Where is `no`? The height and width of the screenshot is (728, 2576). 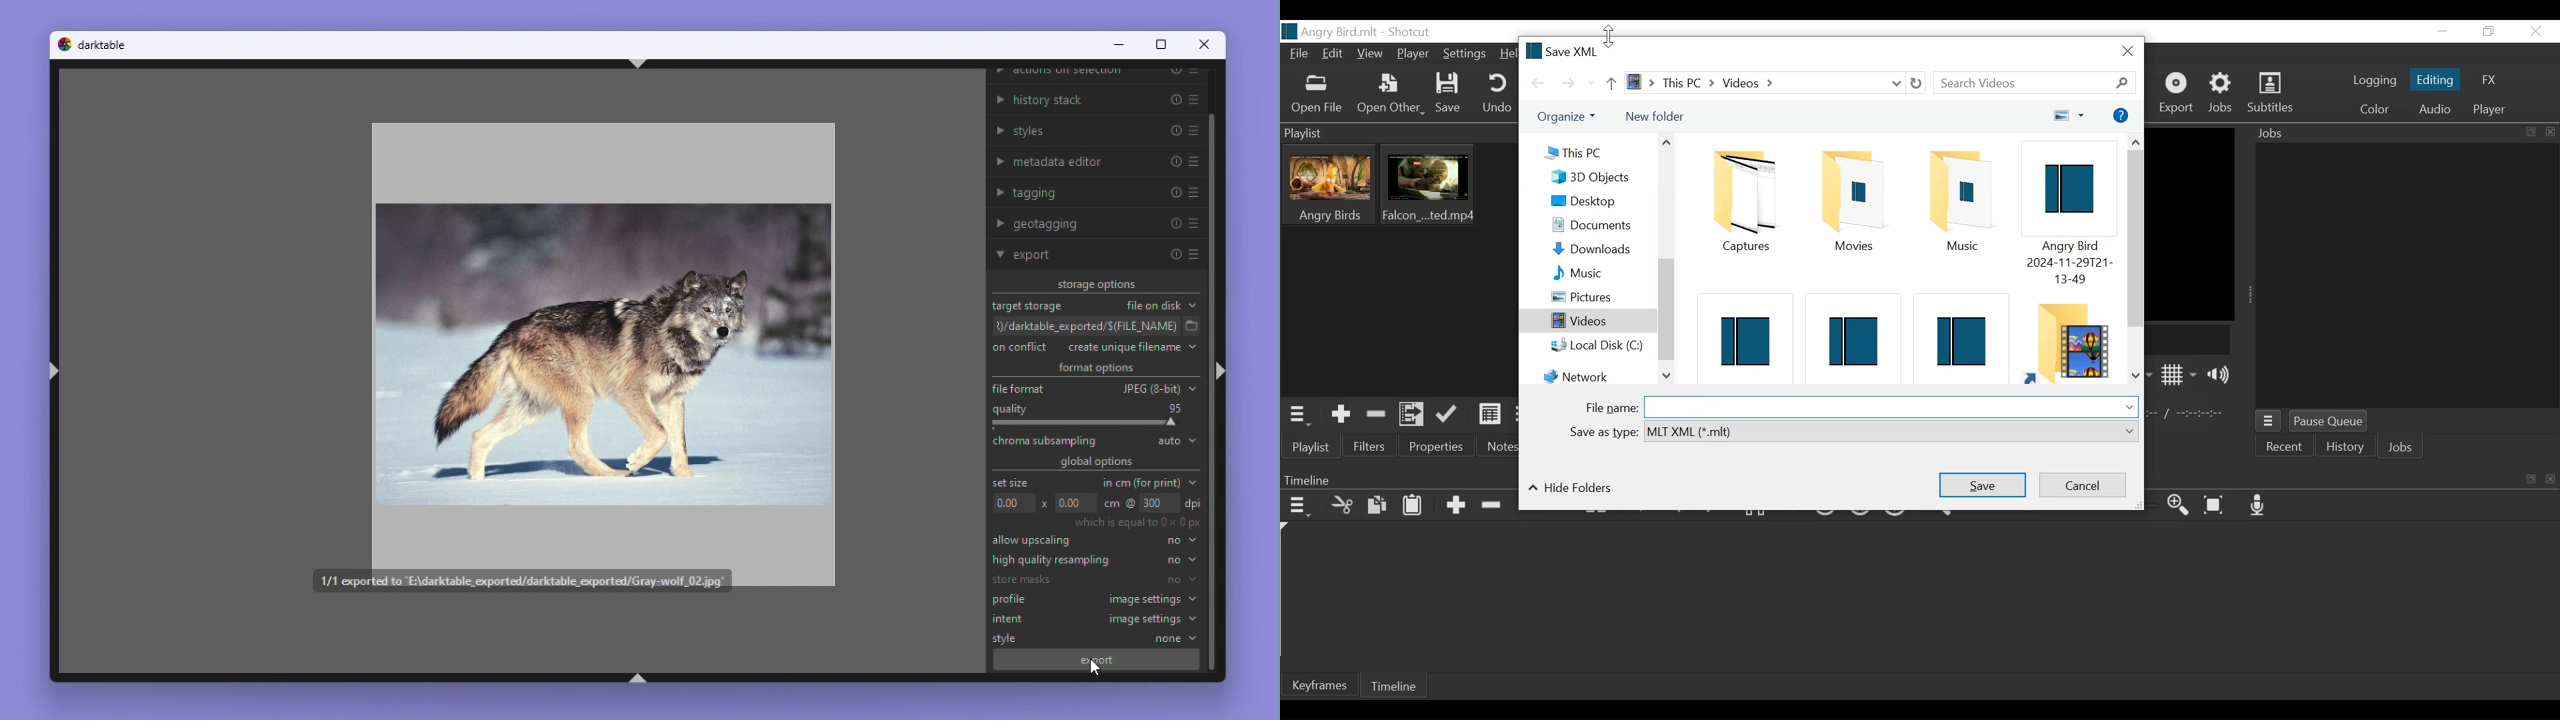
no is located at coordinates (1183, 559).